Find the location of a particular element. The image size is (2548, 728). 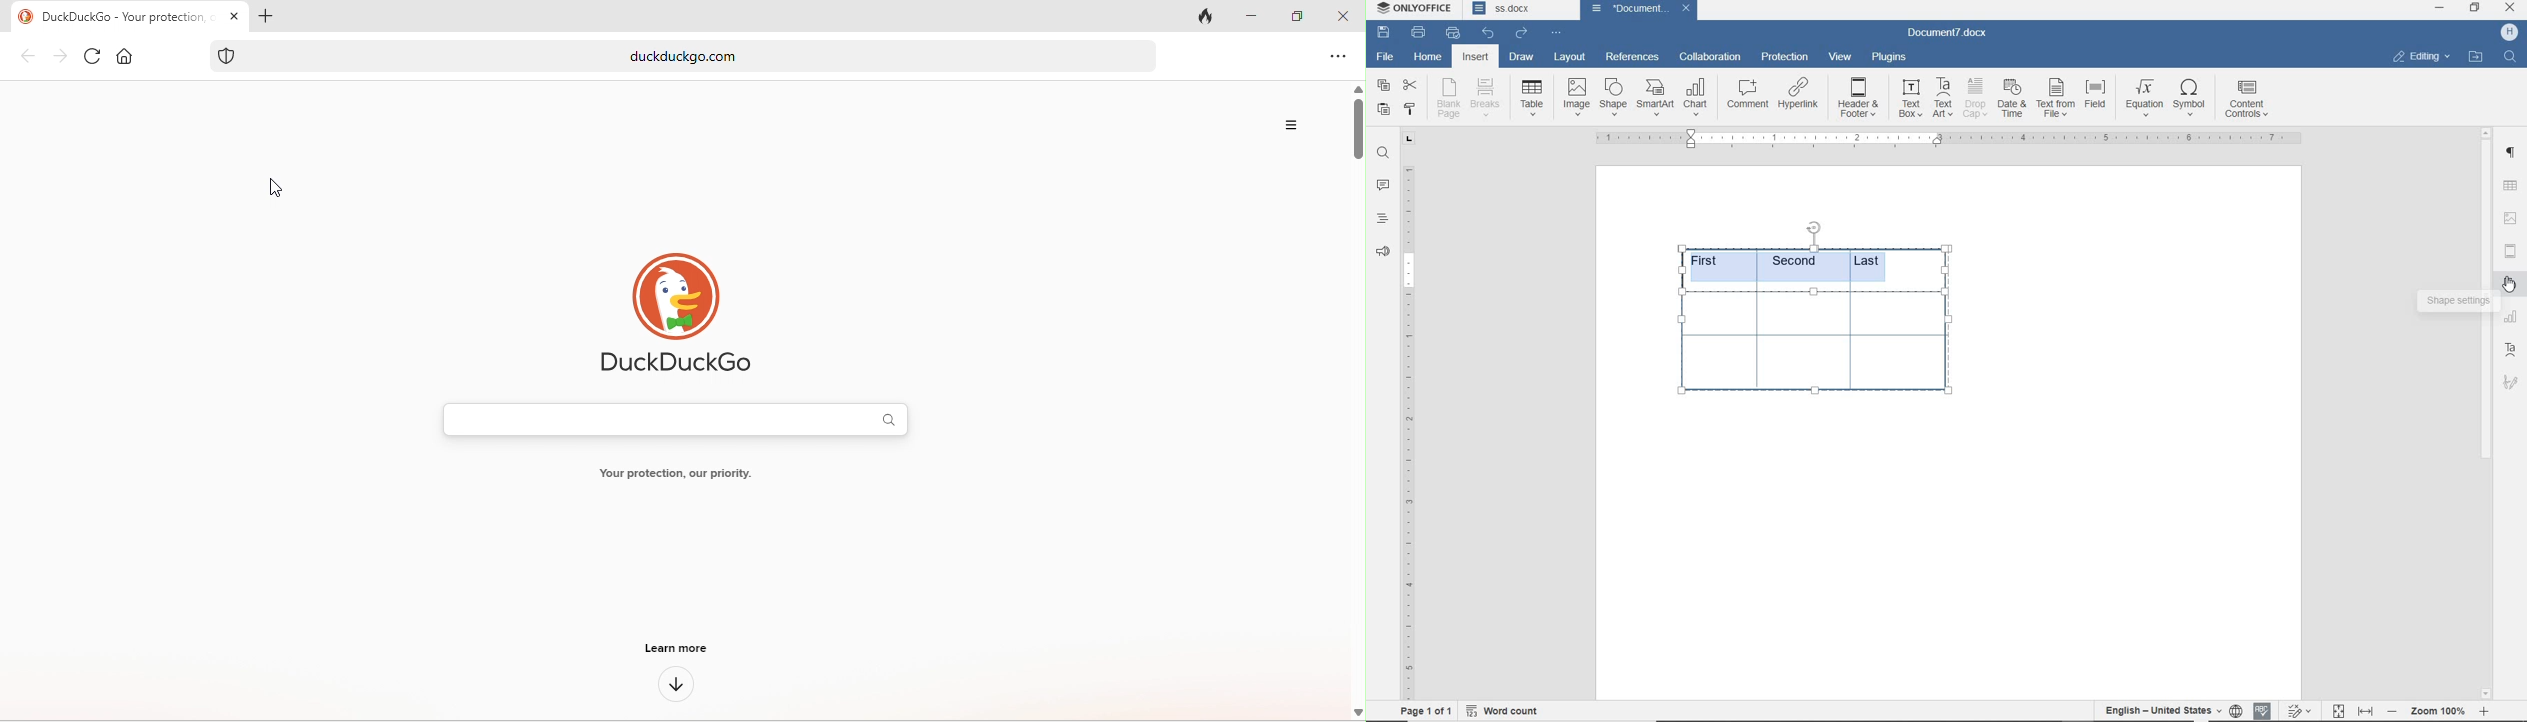

field is located at coordinates (2098, 98).